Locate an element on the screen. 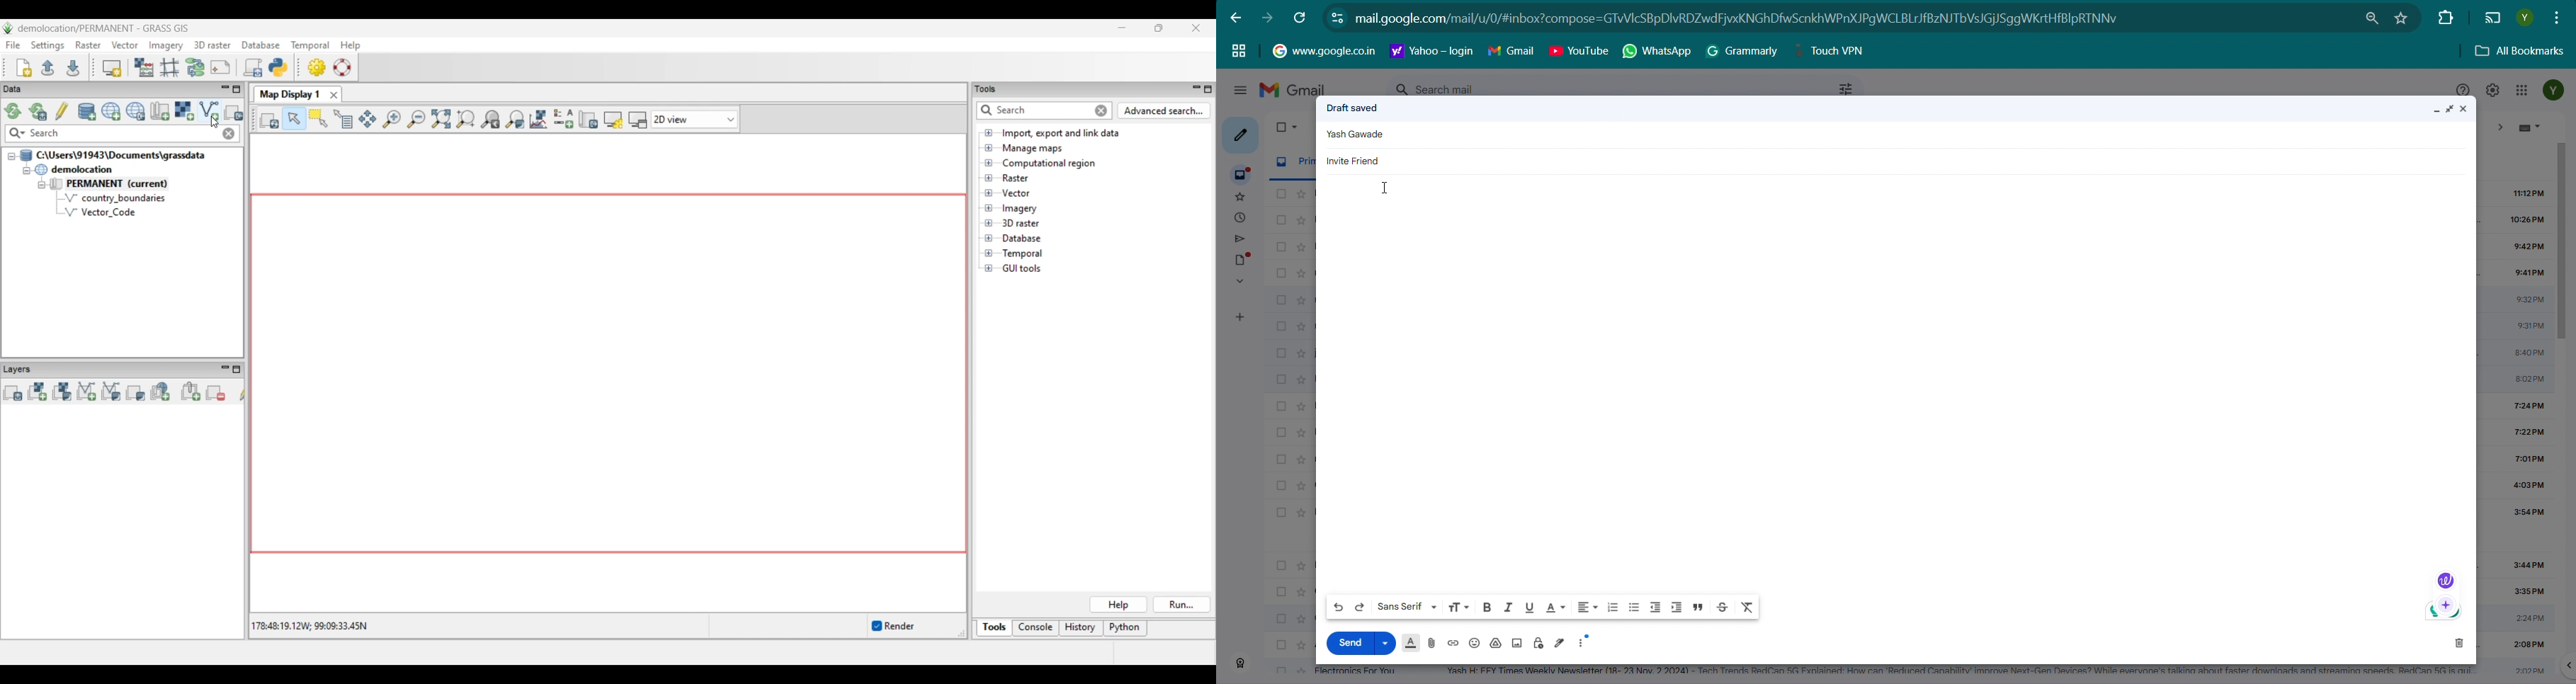 The height and width of the screenshot is (700, 2576). Install Lemmy.world is located at coordinates (2374, 18).